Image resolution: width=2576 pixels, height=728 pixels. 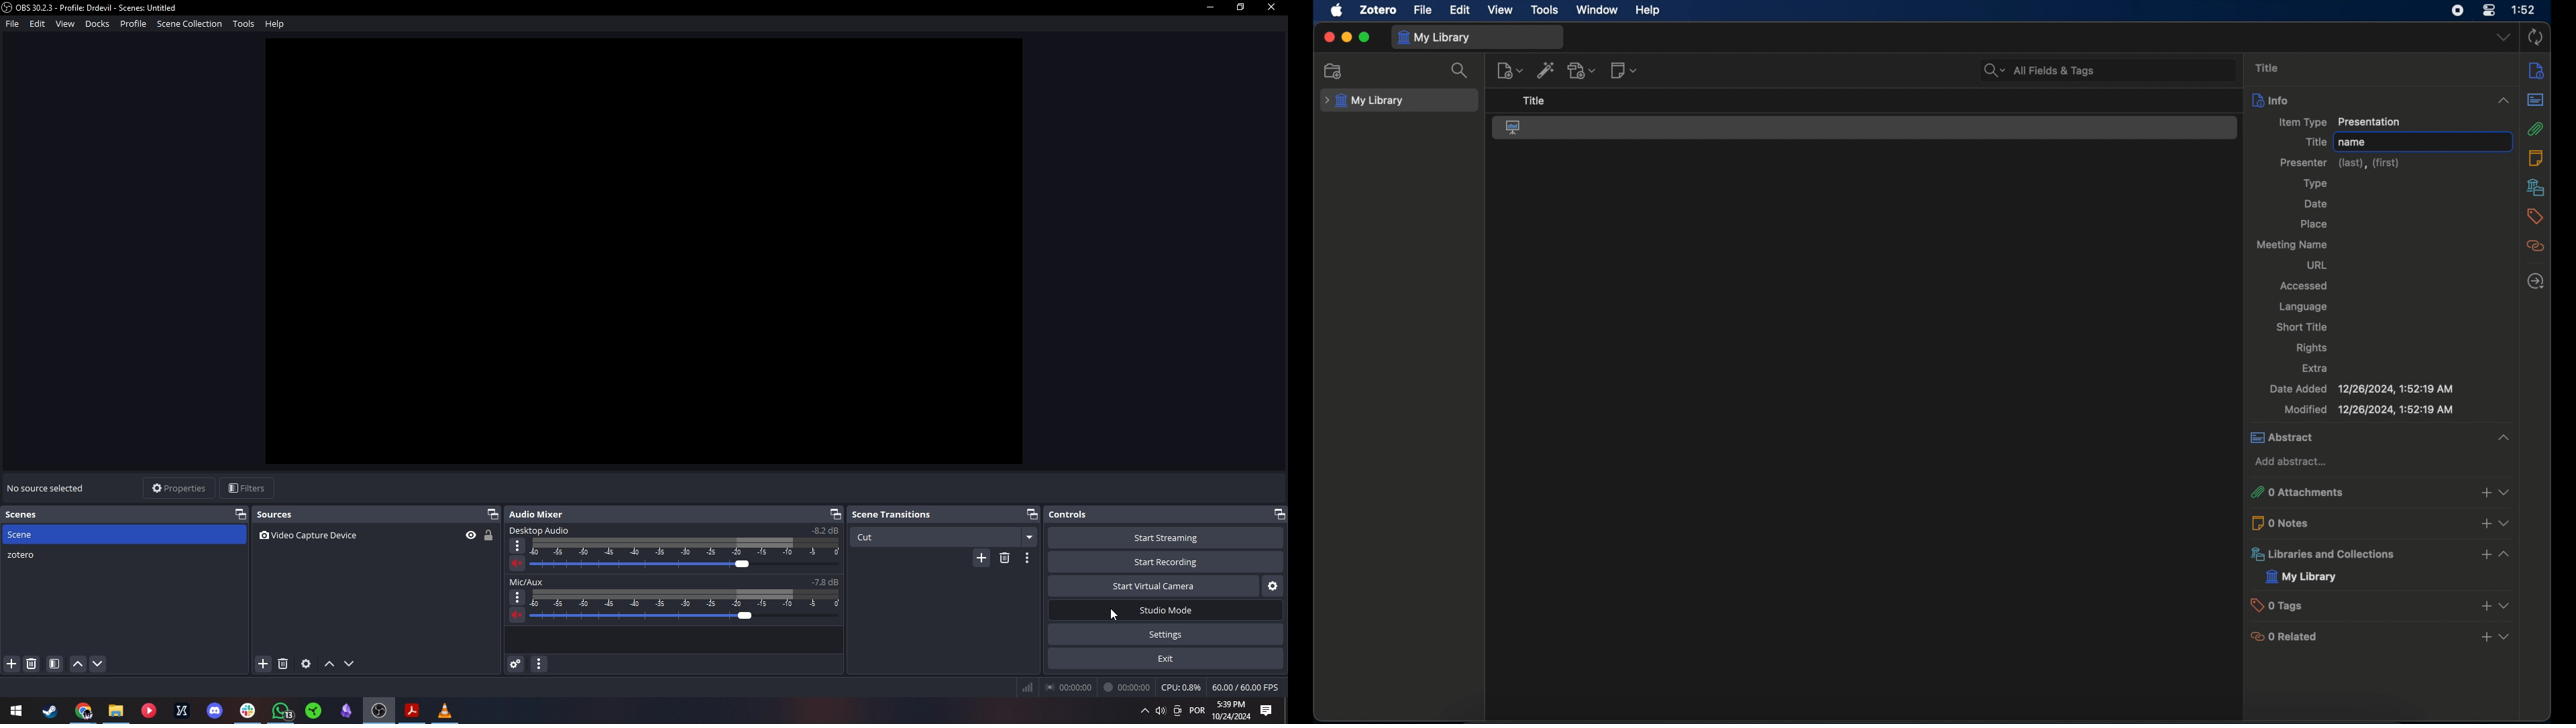 What do you see at coordinates (1231, 711) in the screenshot?
I see `time and date` at bounding box center [1231, 711].